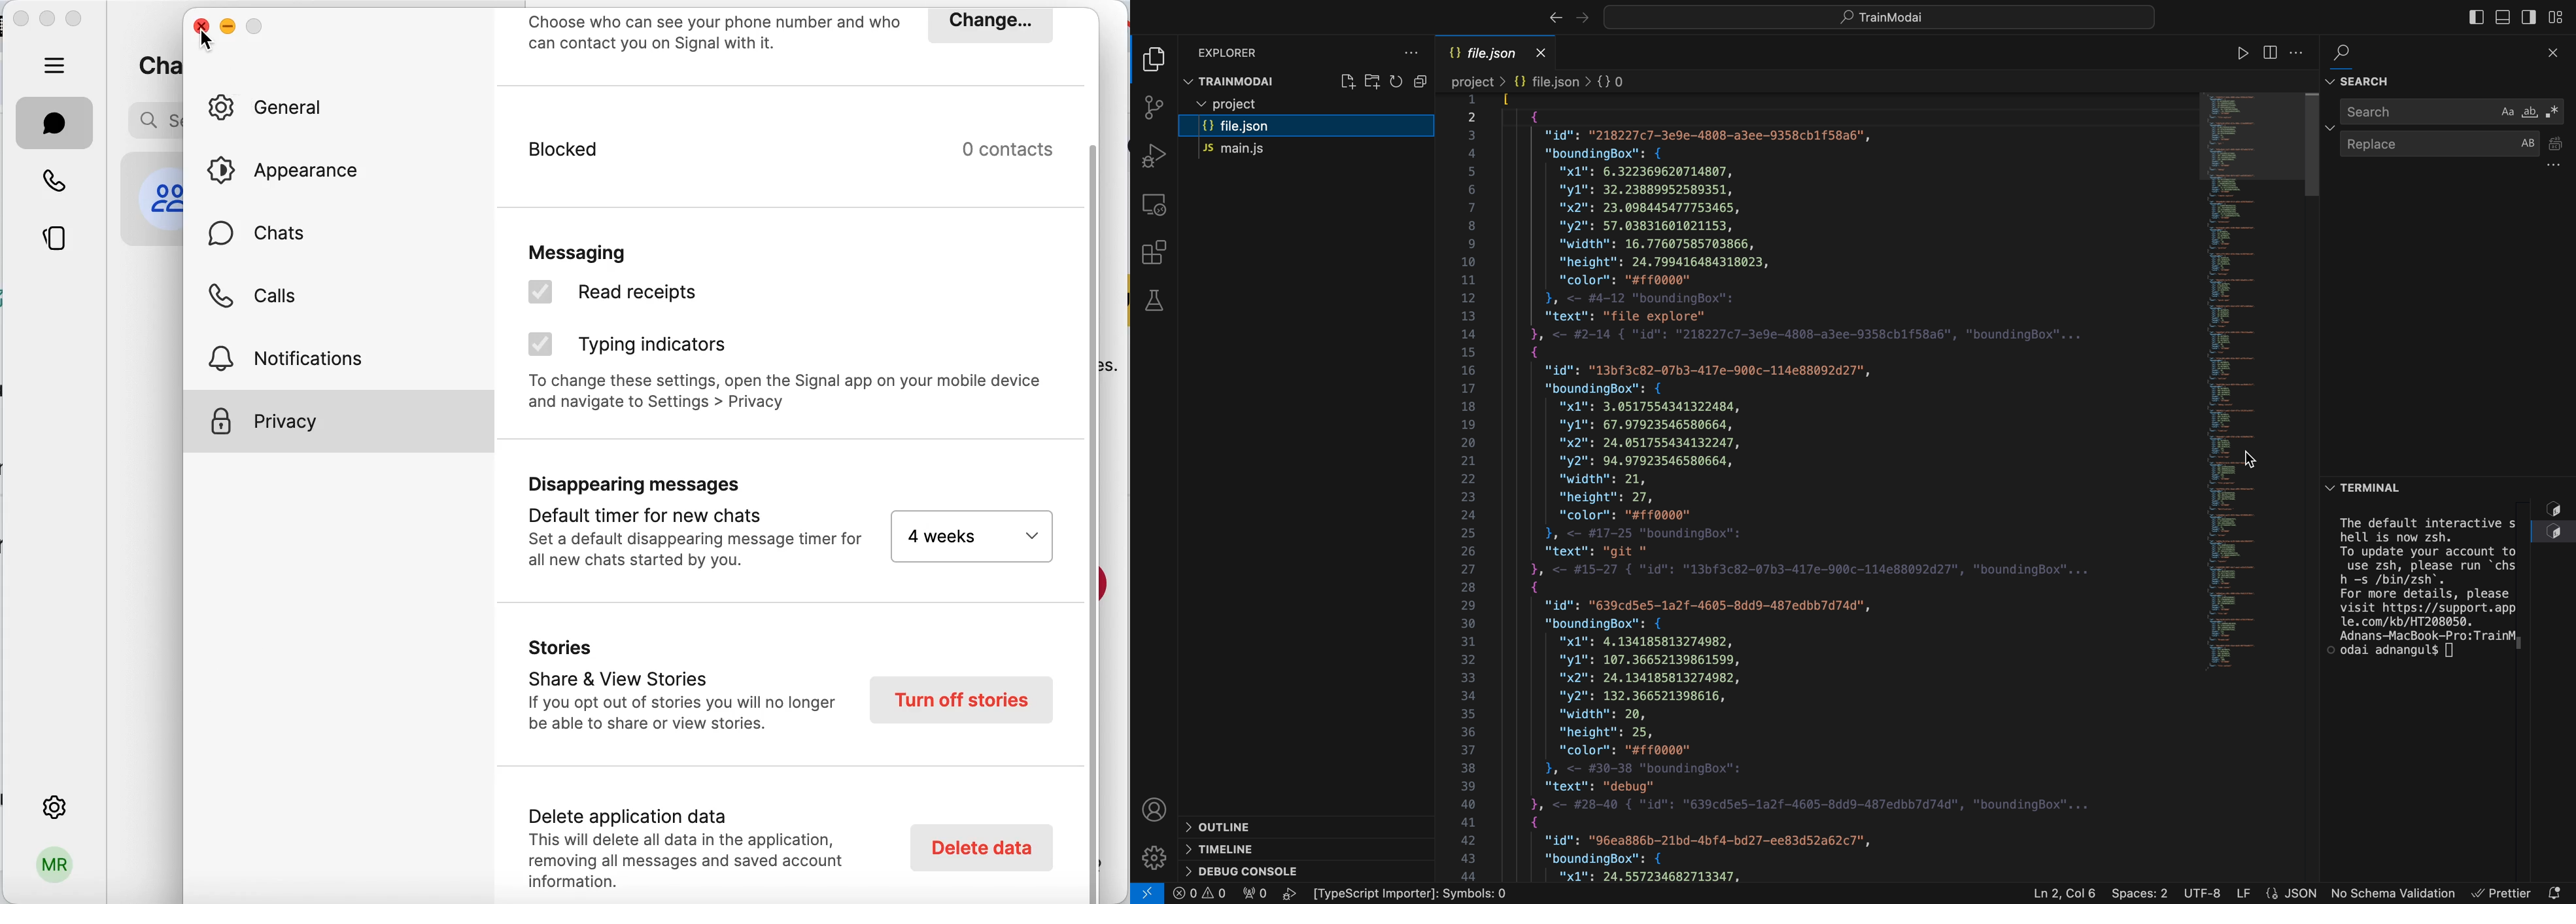  Describe the element at coordinates (540, 294) in the screenshot. I see `Cursor` at that location.